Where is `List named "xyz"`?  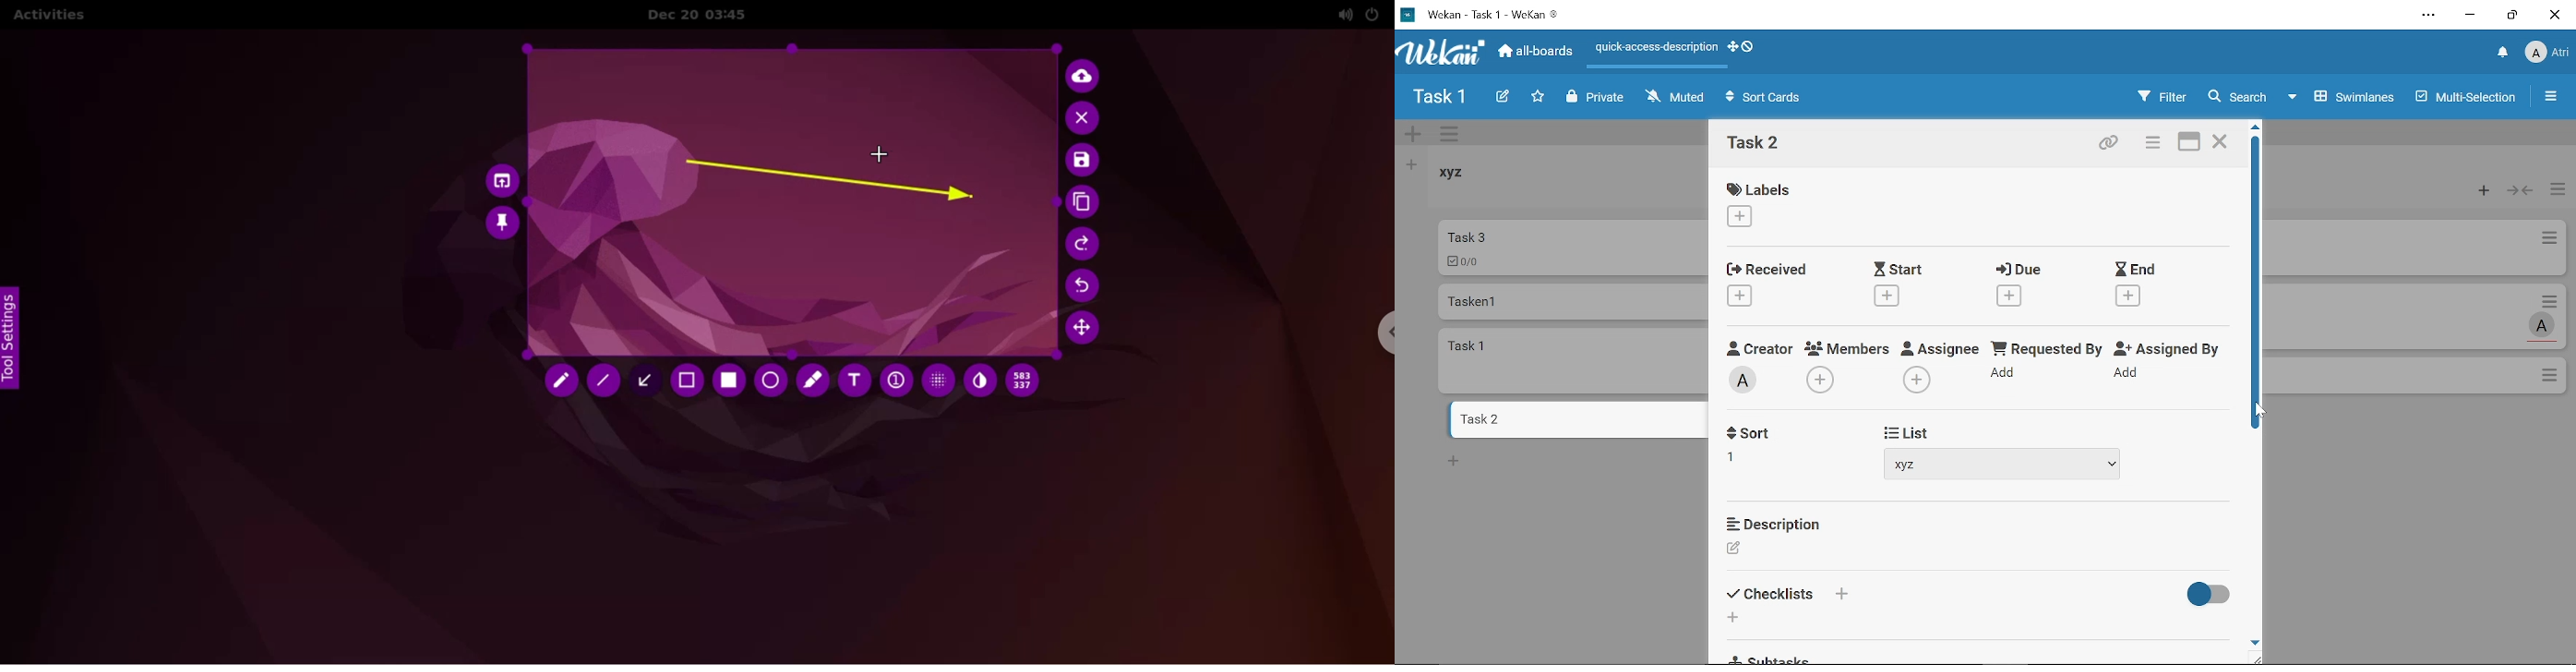
List named "xyz" is located at coordinates (1464, 179).